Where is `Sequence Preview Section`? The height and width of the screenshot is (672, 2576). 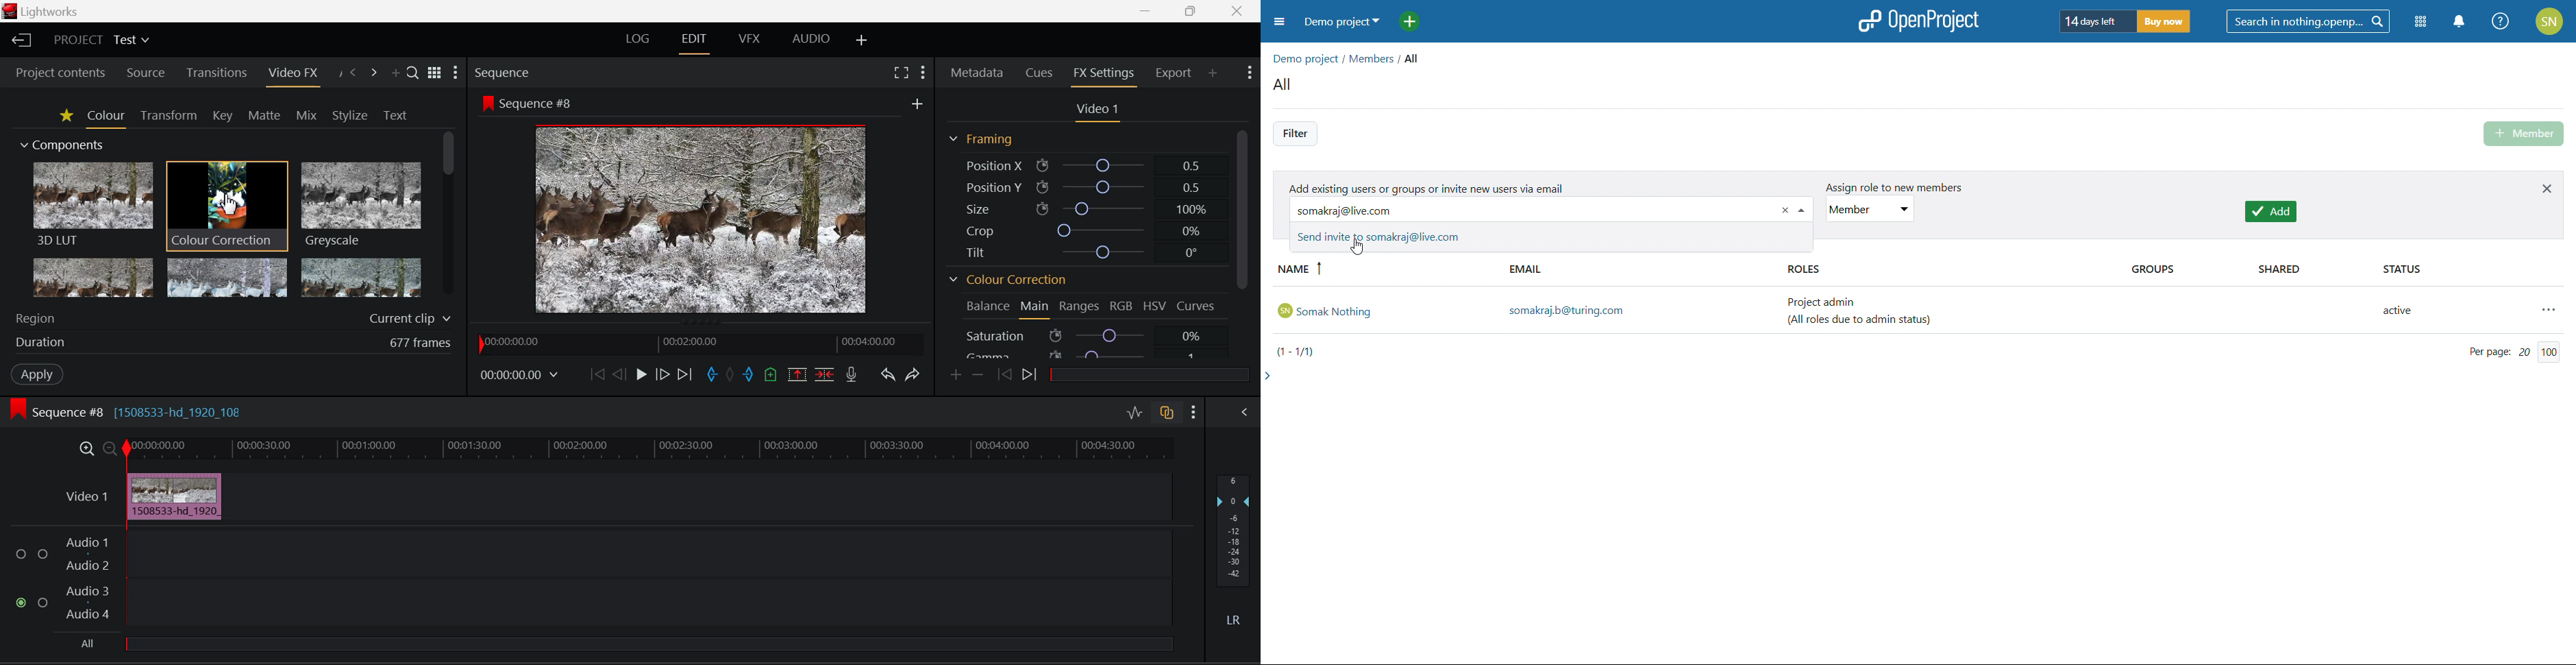 Sequence Preview Section is located at coordinates (505, 74).